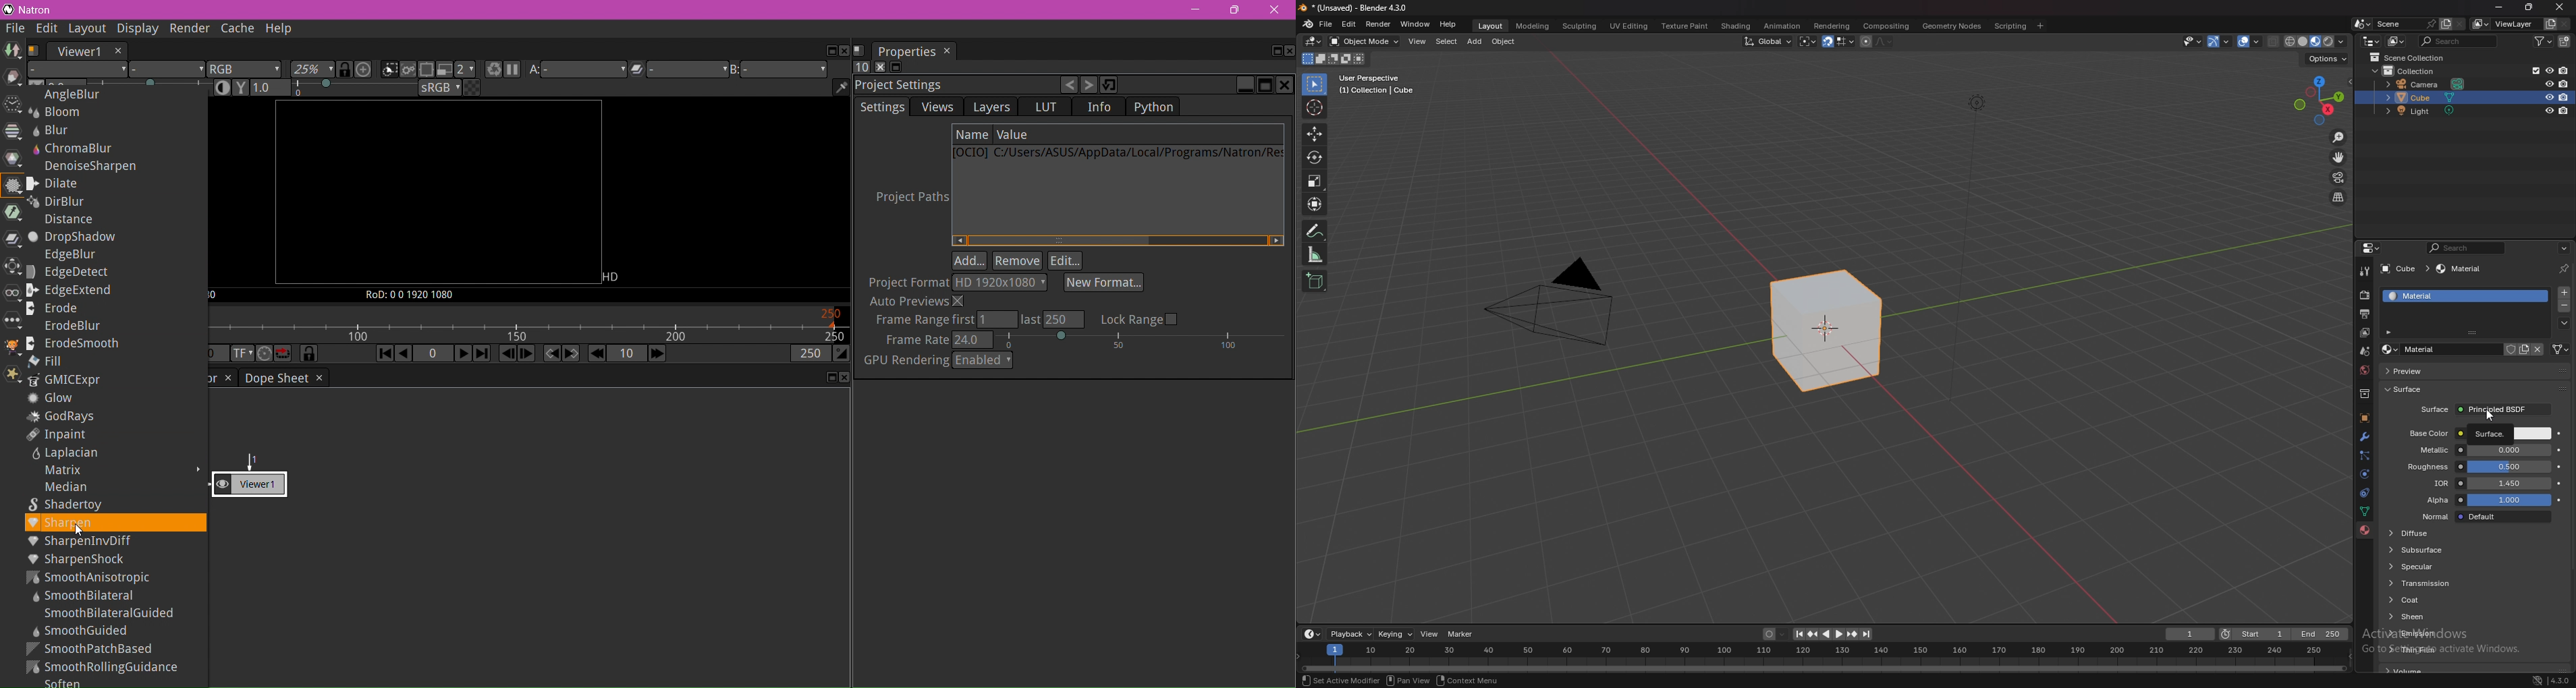 This screenshot has height=700, width=2576. Describe the element at coordinates (2390, 349) in the screenshot. I see `browse material` at that location.